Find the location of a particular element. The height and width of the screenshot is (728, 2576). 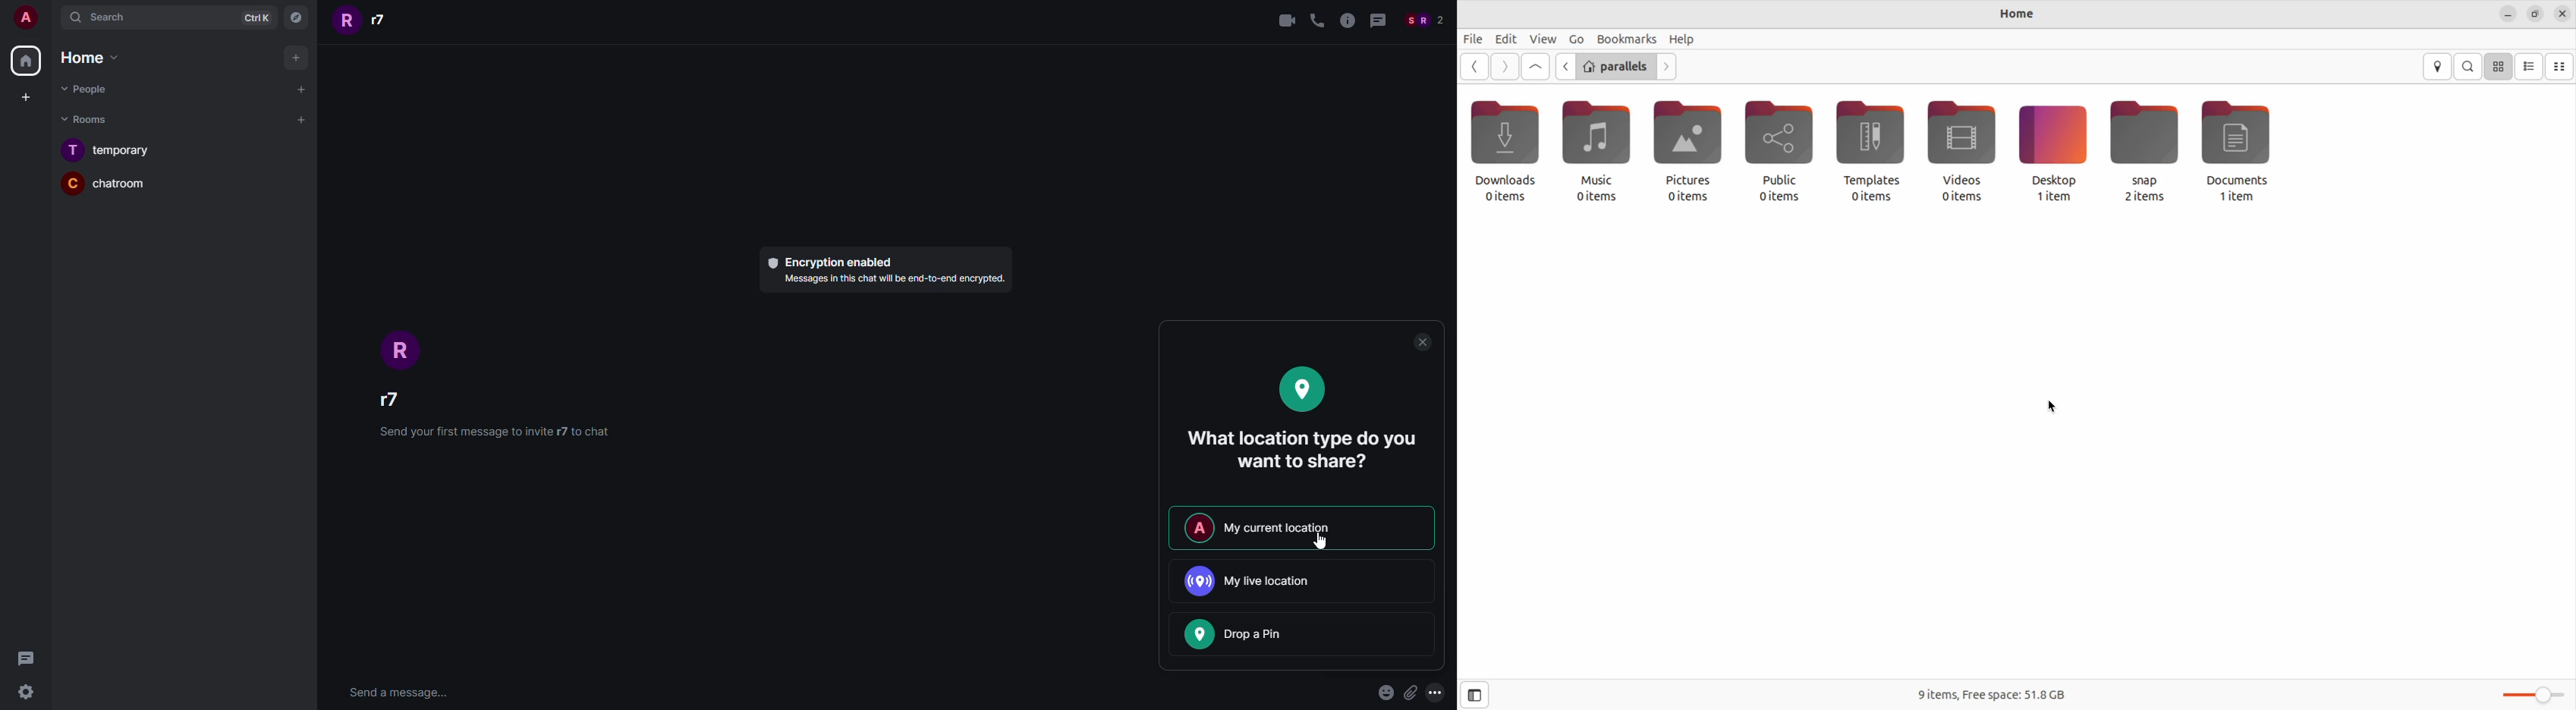

cursor is located at coordinates (1318, 541).